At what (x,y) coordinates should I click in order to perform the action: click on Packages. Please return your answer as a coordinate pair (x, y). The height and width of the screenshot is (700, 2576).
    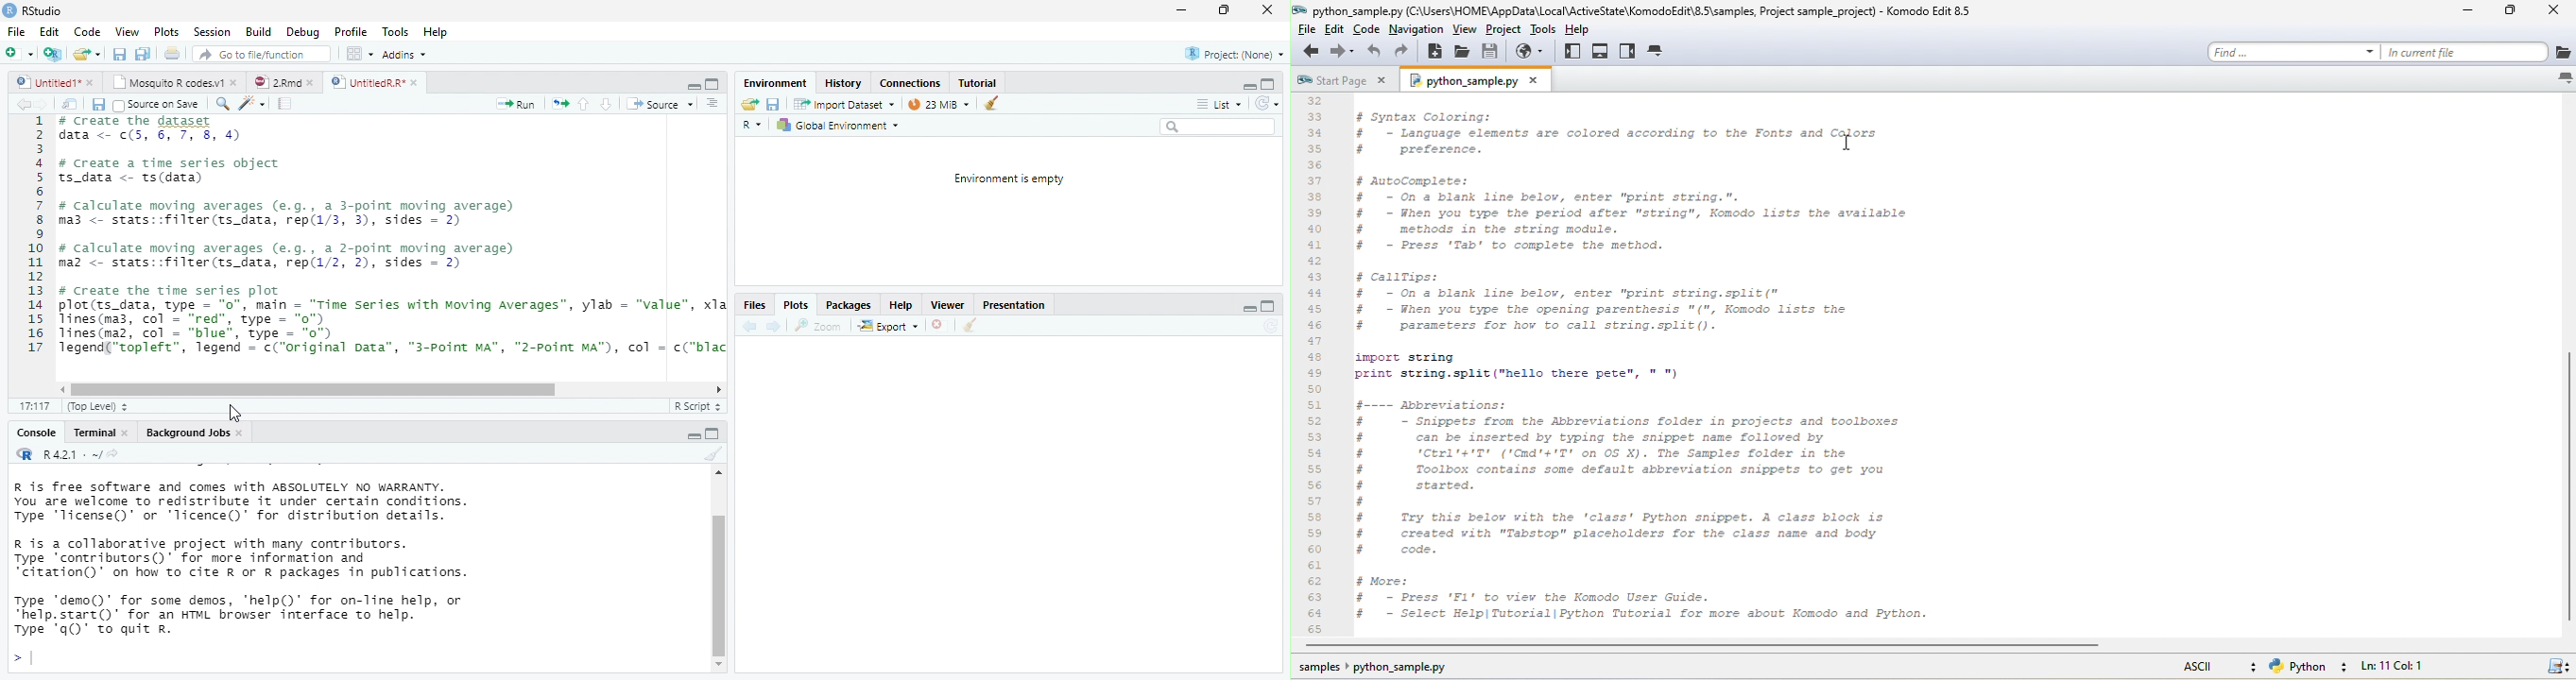
    Looking at the image, I should click on (849, 305).